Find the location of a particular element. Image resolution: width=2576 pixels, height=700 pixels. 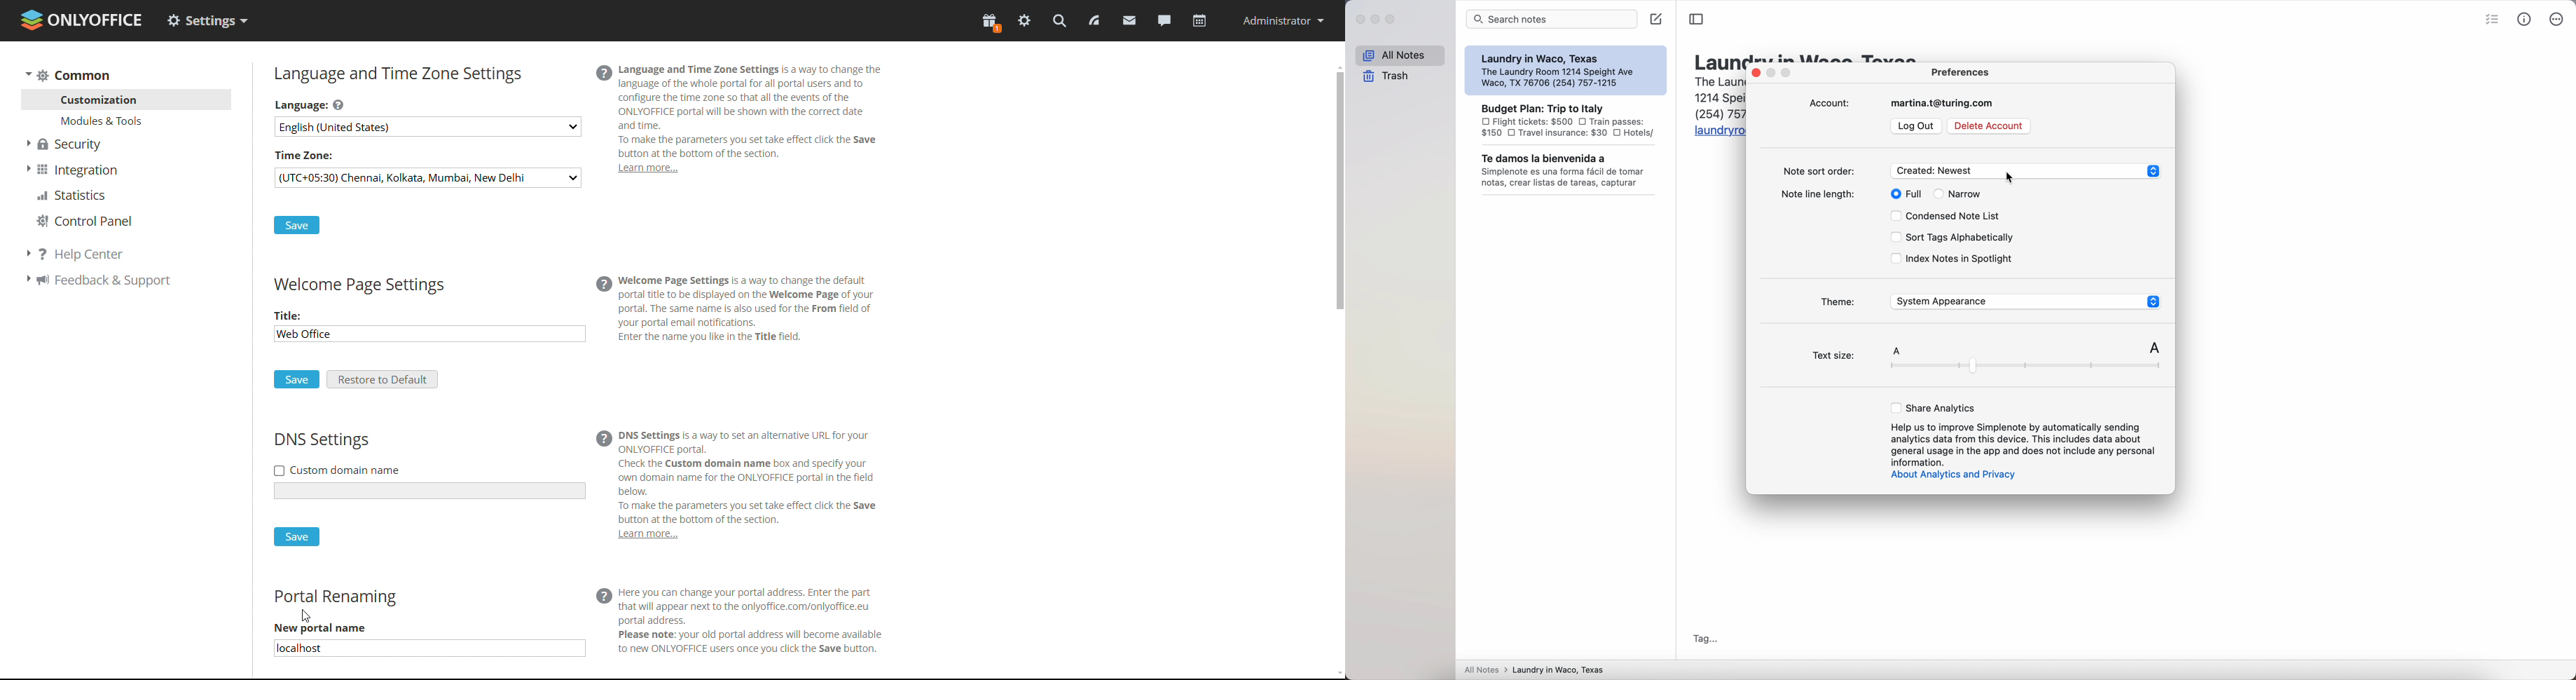

condensed note list is located at coordinates (1946, 214).